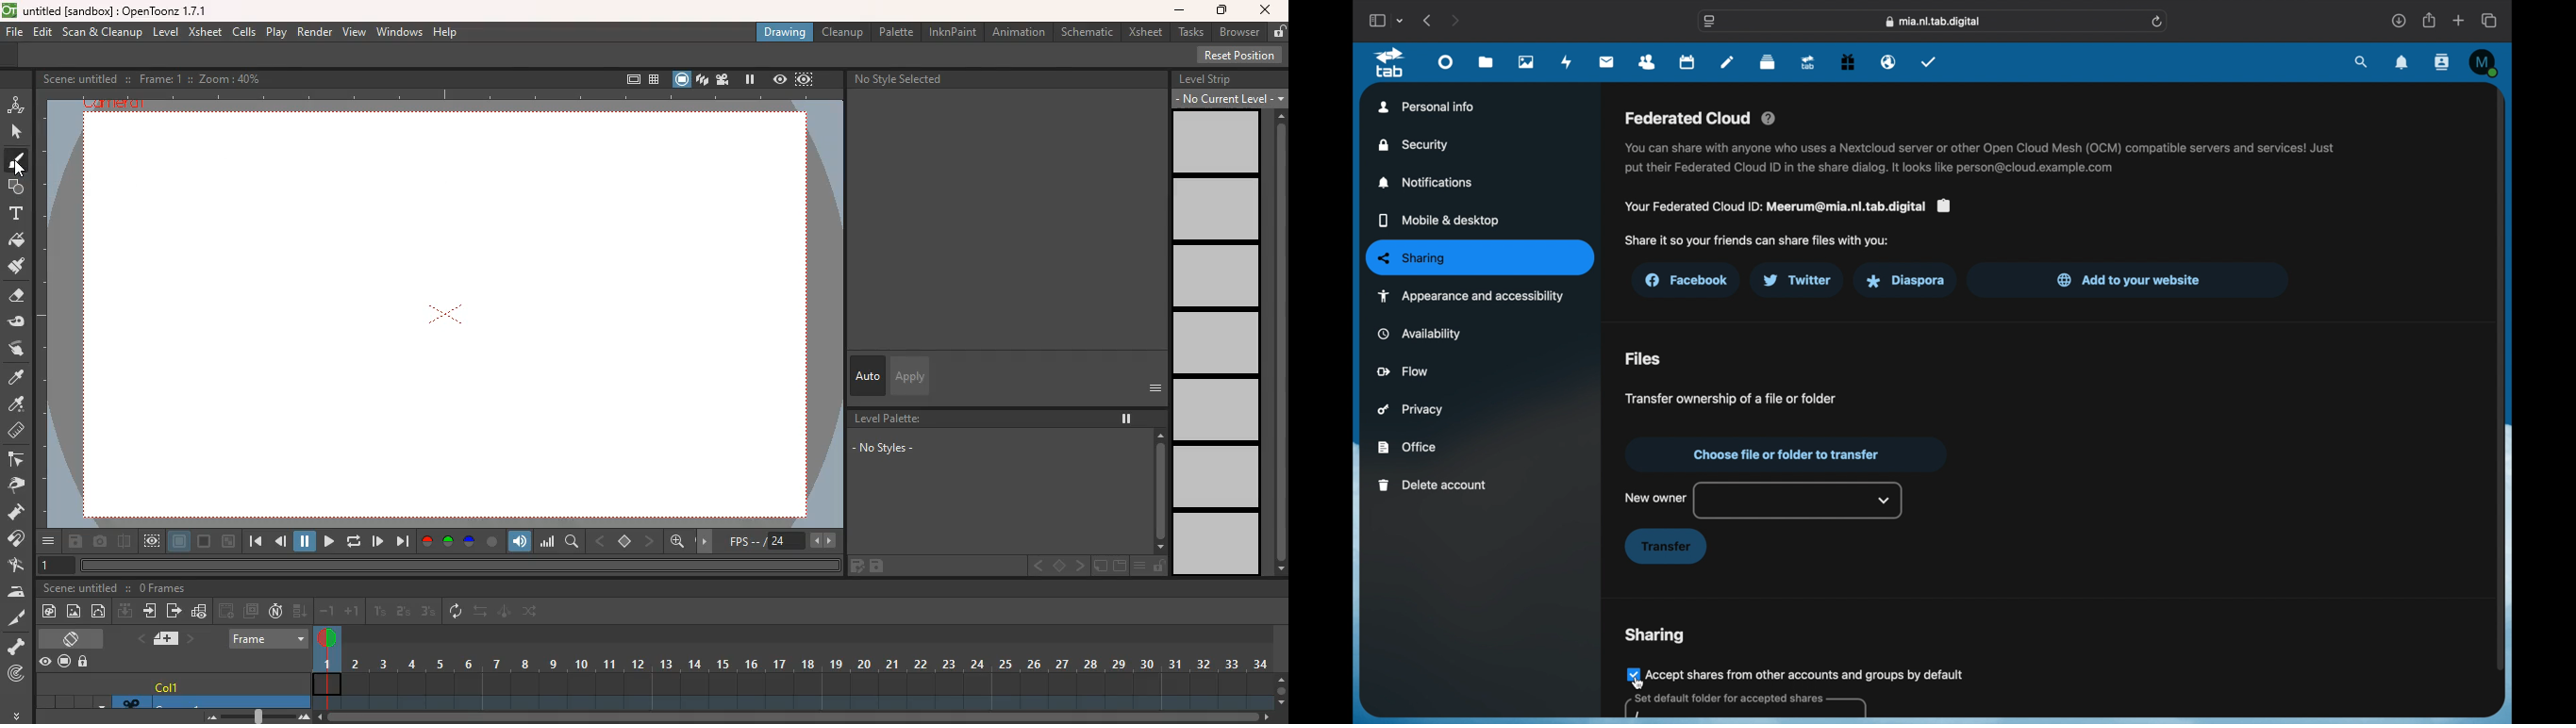  I want to click on tab, so click(1390, 62).